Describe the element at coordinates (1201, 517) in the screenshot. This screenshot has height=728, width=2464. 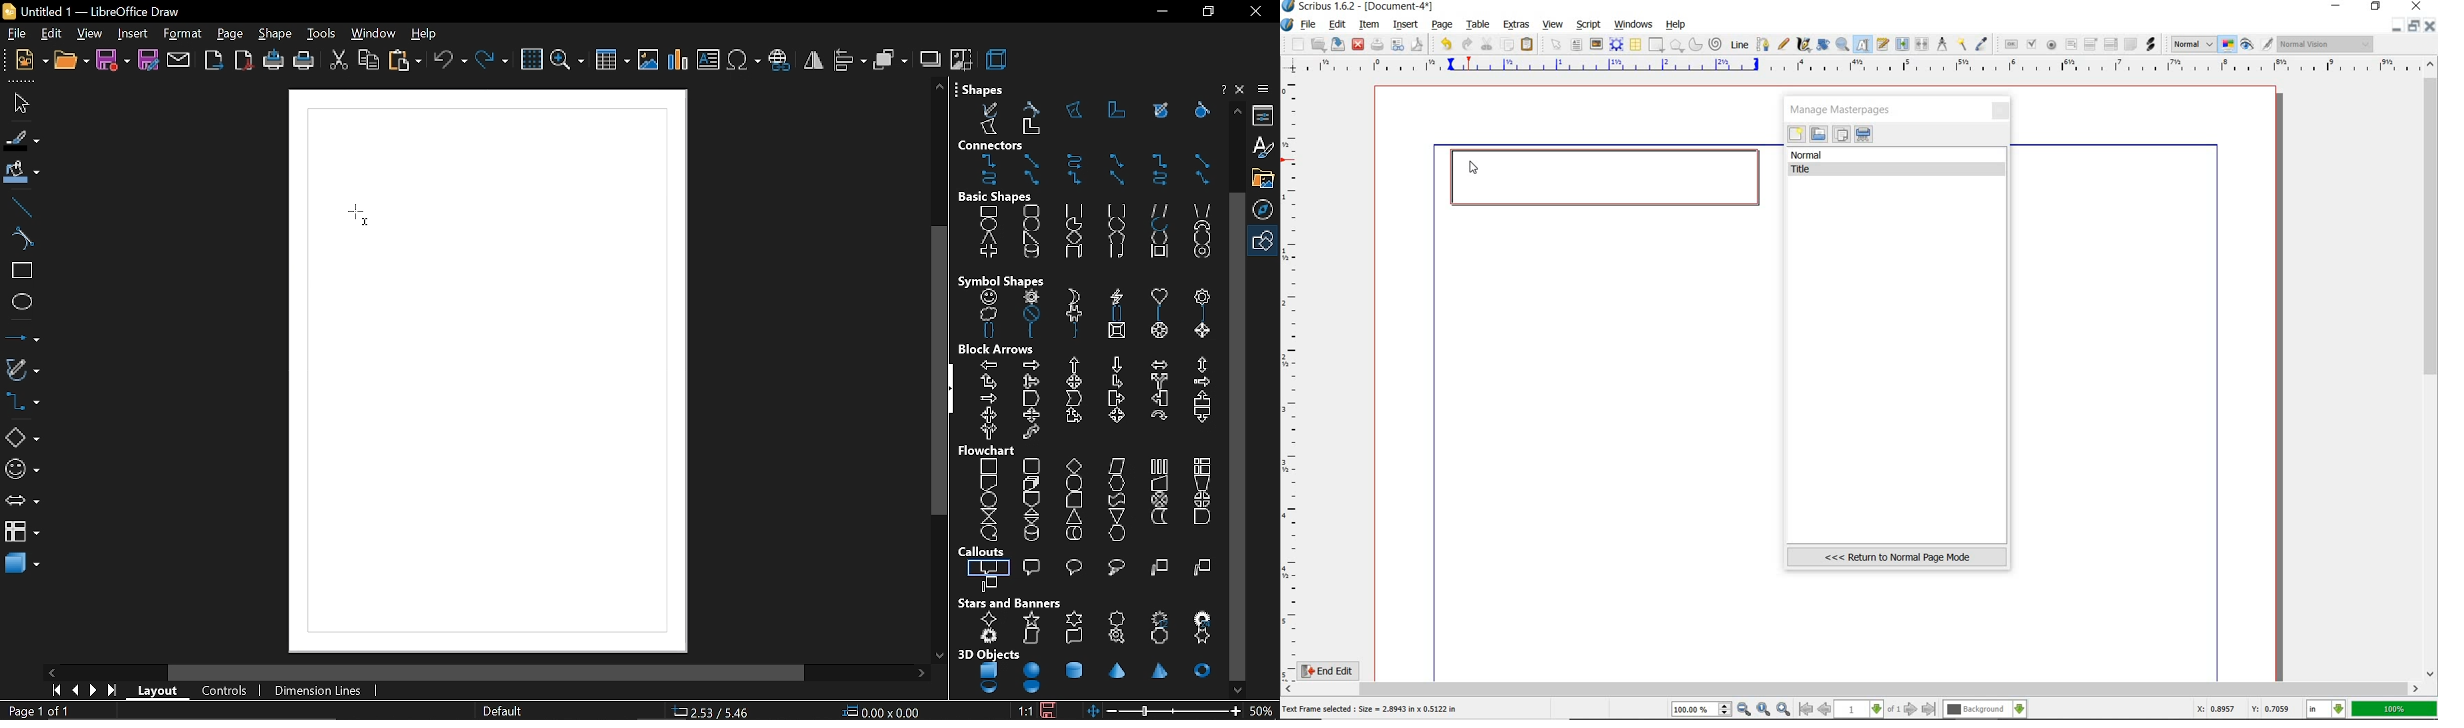
I see `delay` at that location.